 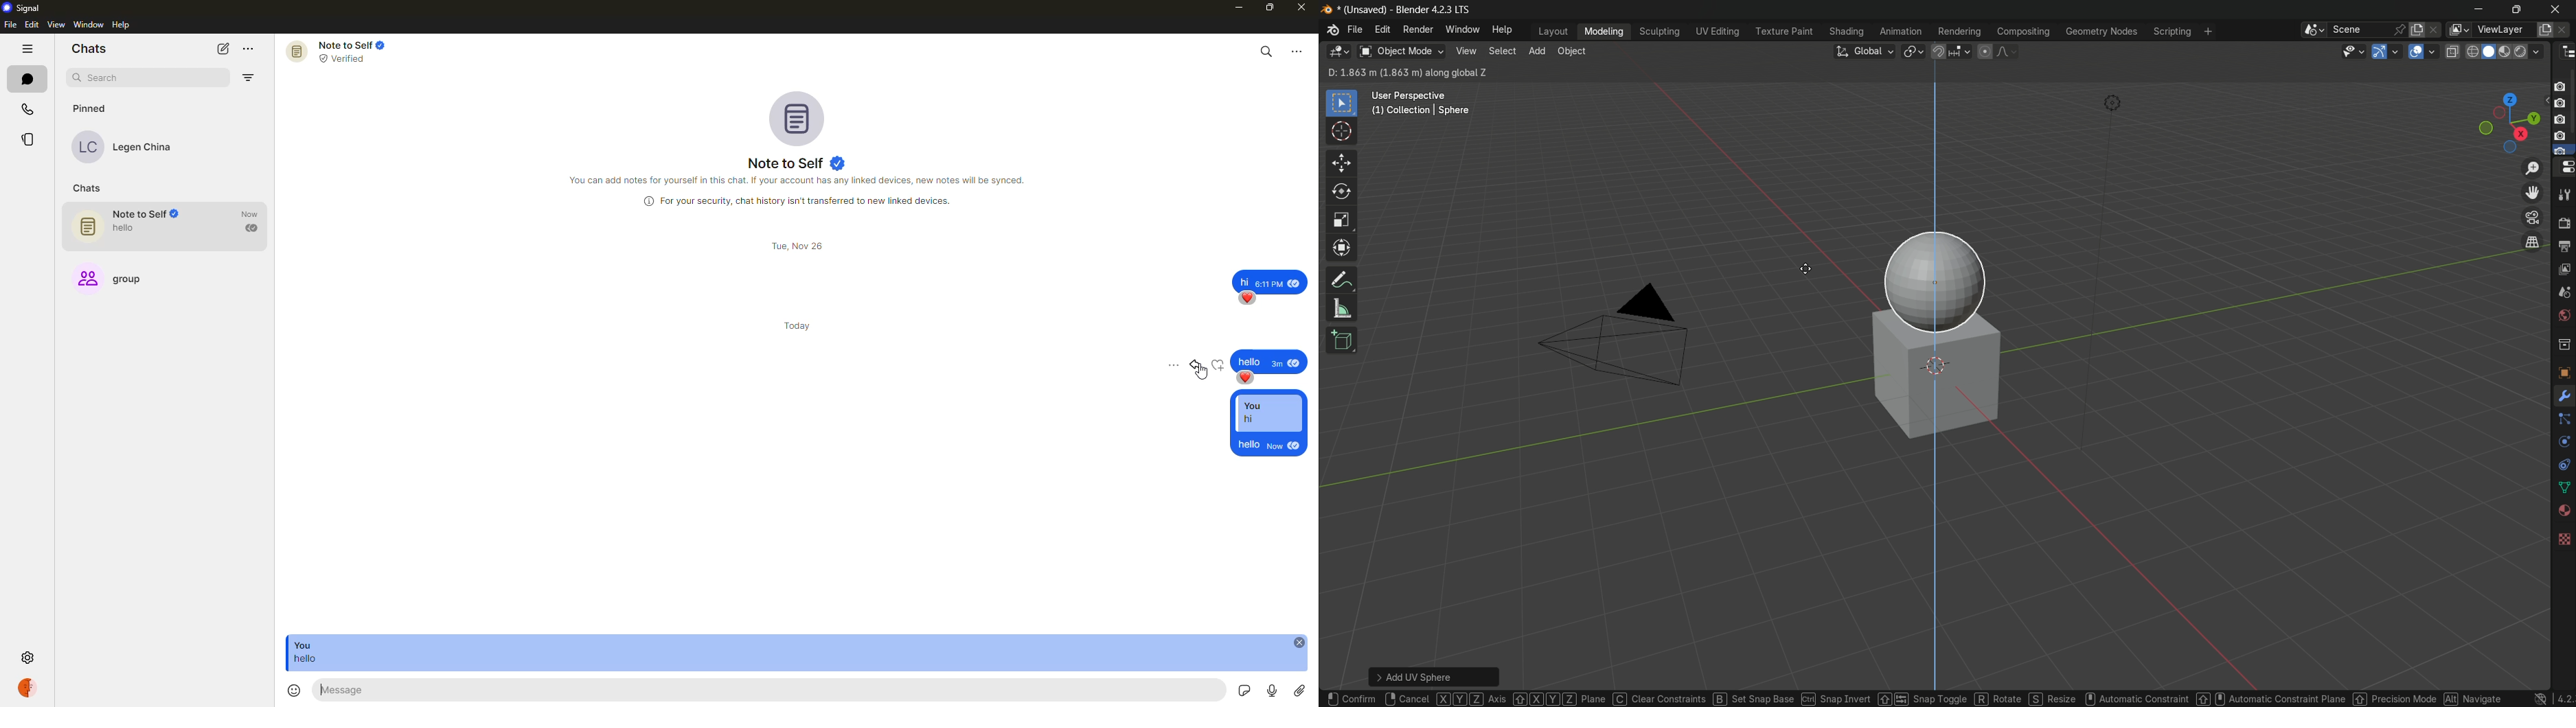 What do you see at coordinates (2532, 242) in the screenshot?
I see `switch the current view` at bounding box center [2532, 242].